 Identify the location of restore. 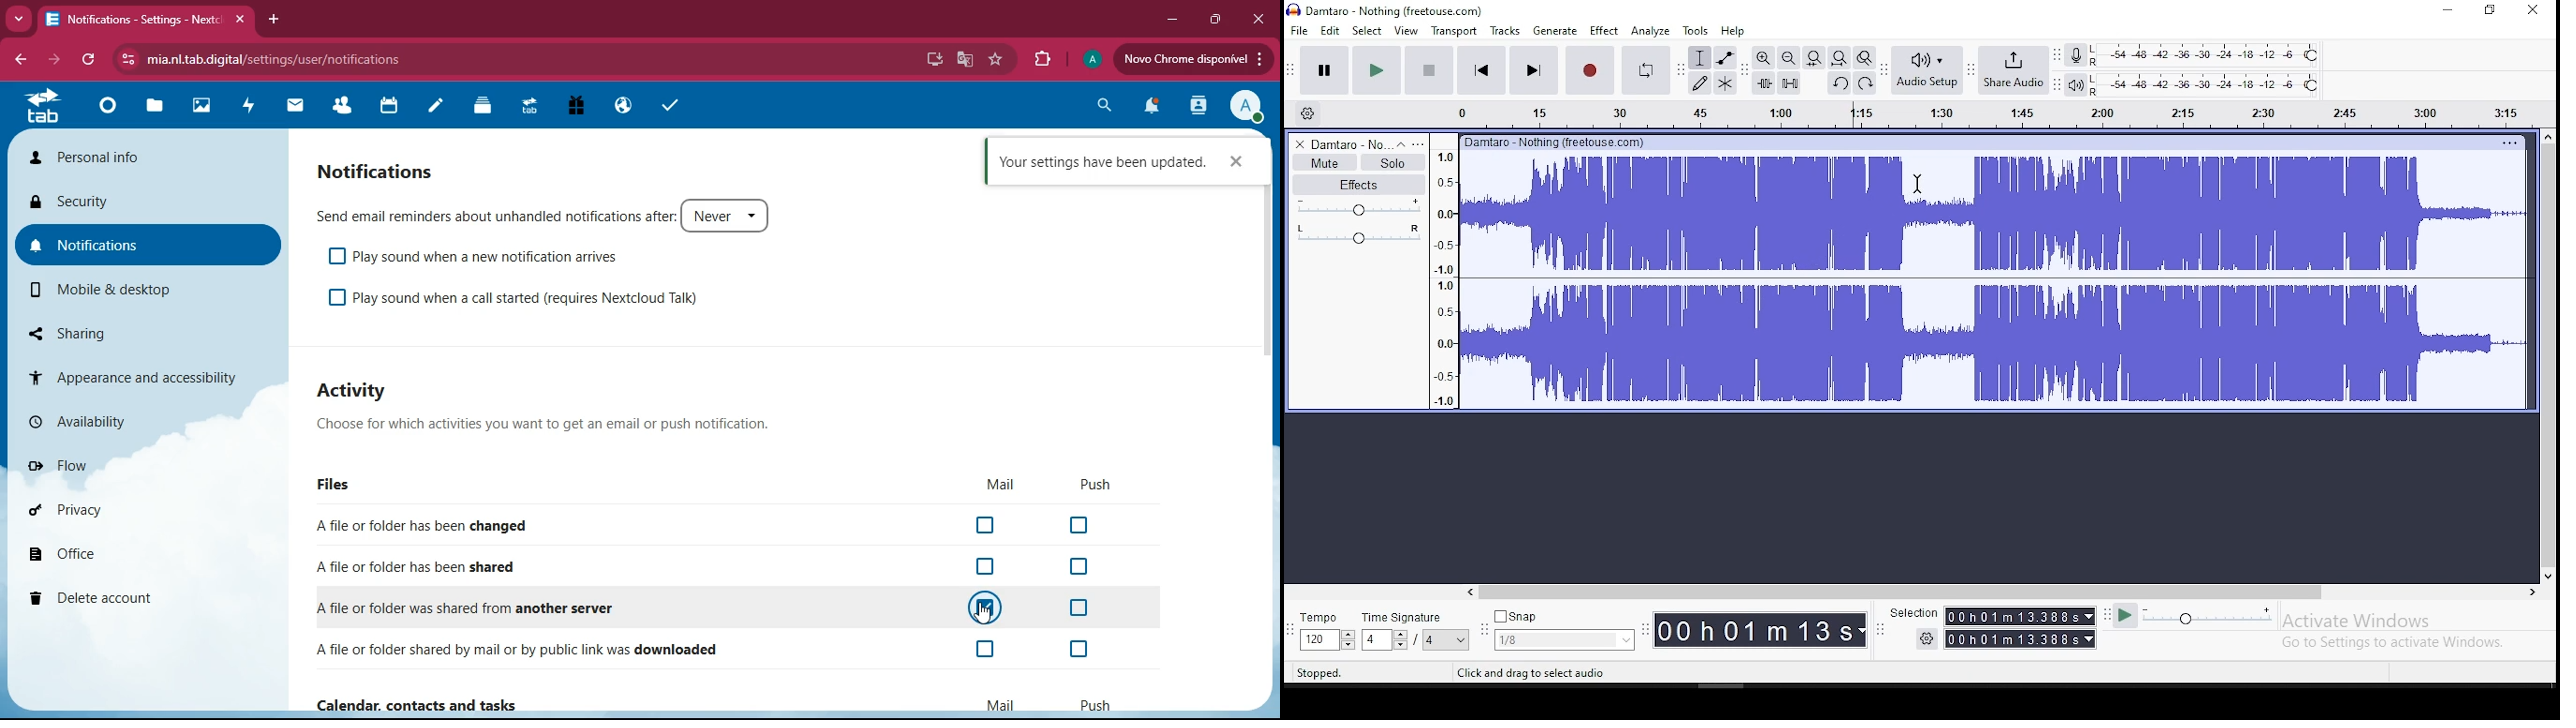
(2490, 11).